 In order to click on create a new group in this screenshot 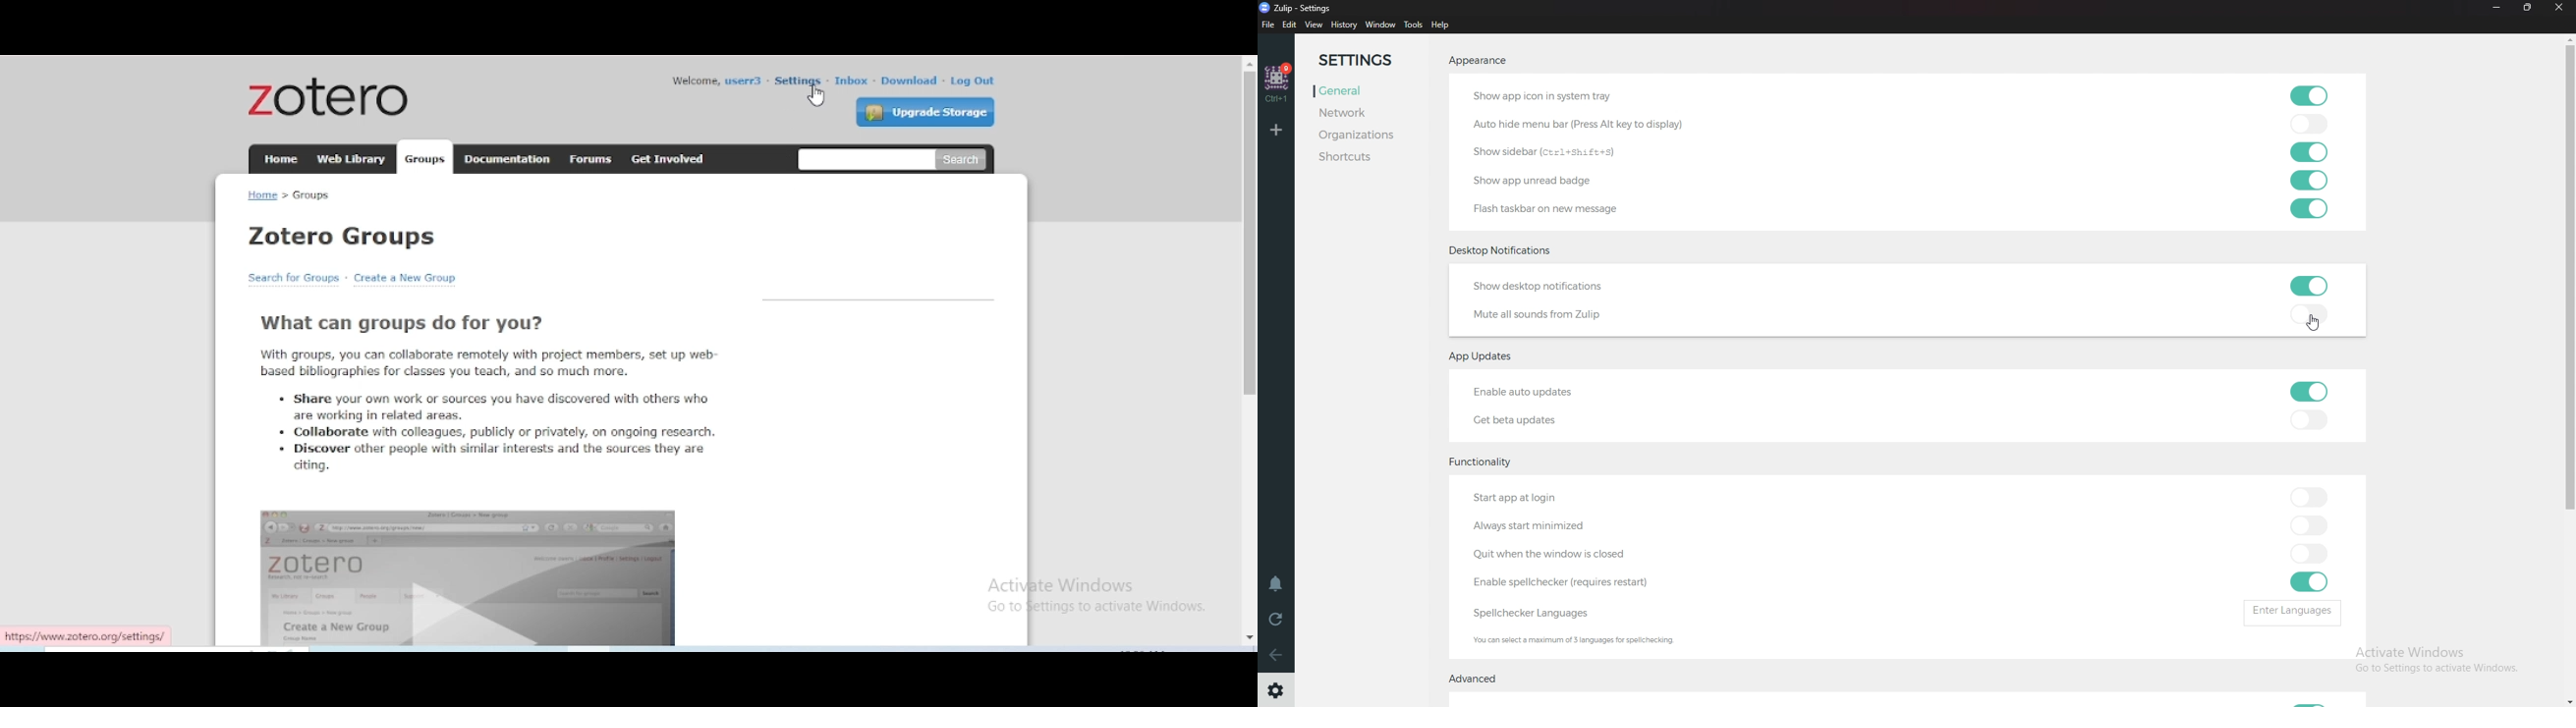, I will do `click(403, 278)`.